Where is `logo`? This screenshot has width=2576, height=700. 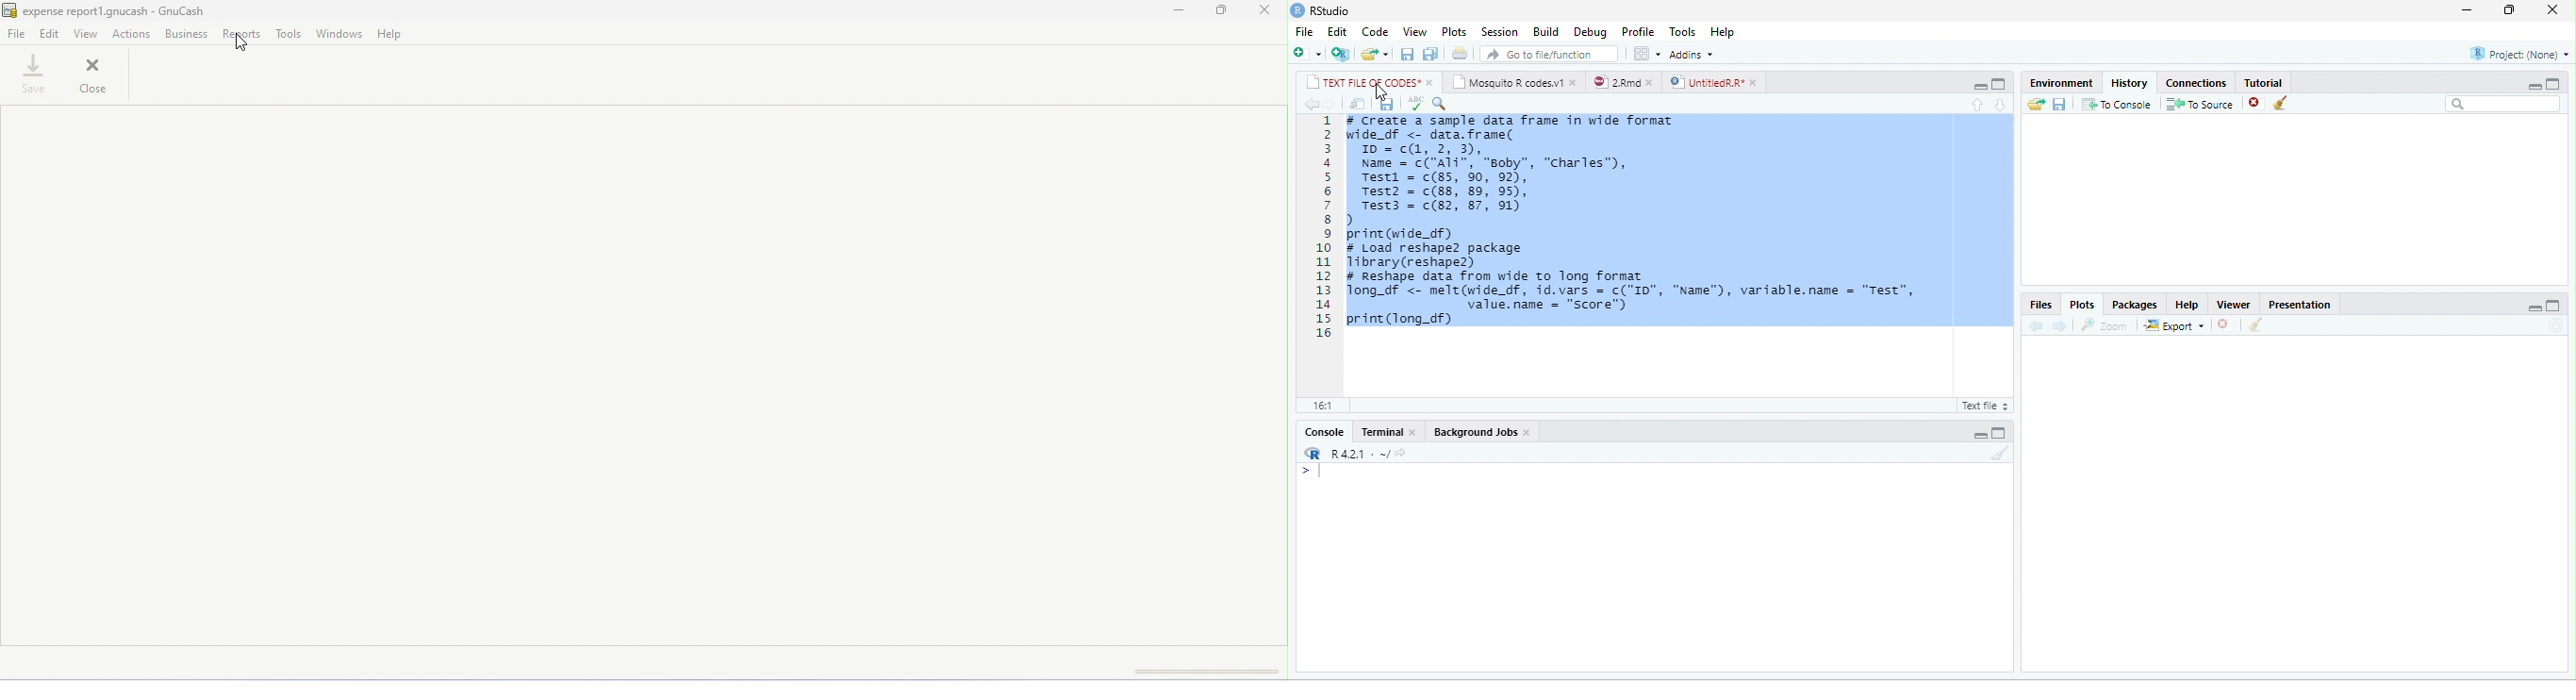
logo is located at coordinates (1298, 9).